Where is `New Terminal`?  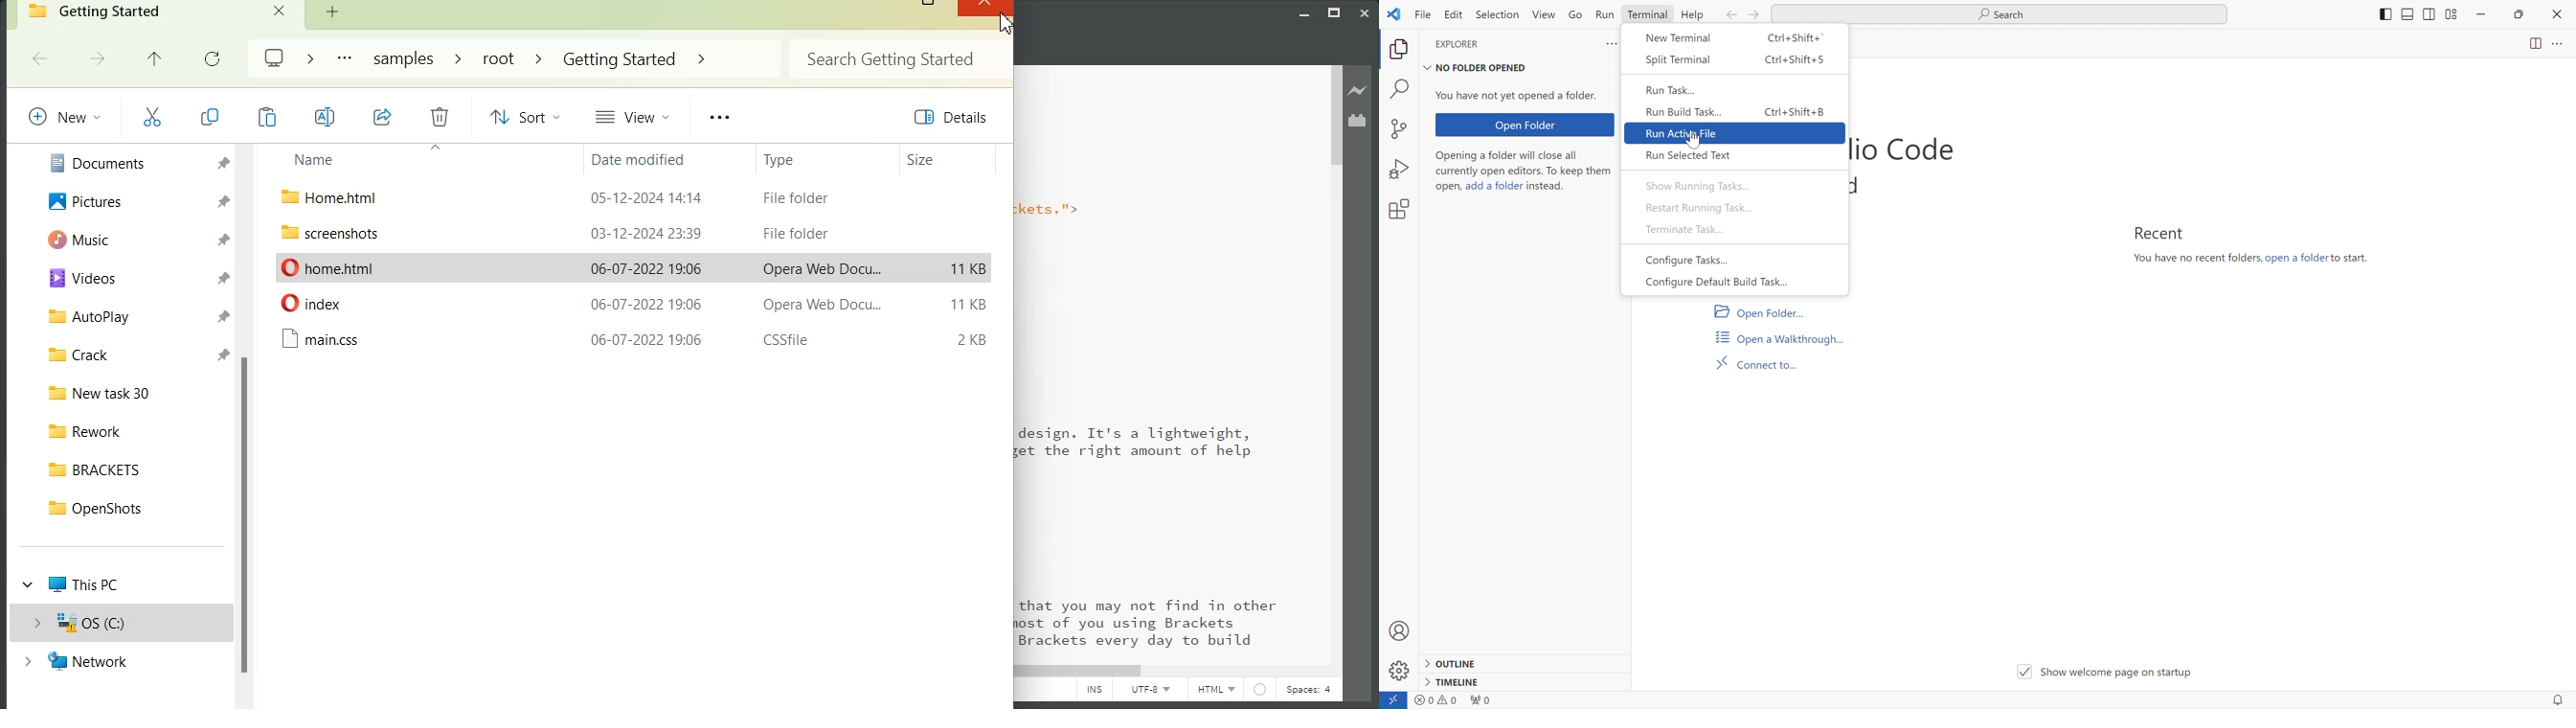
New Terminal is located at coordinates (1739, 44).